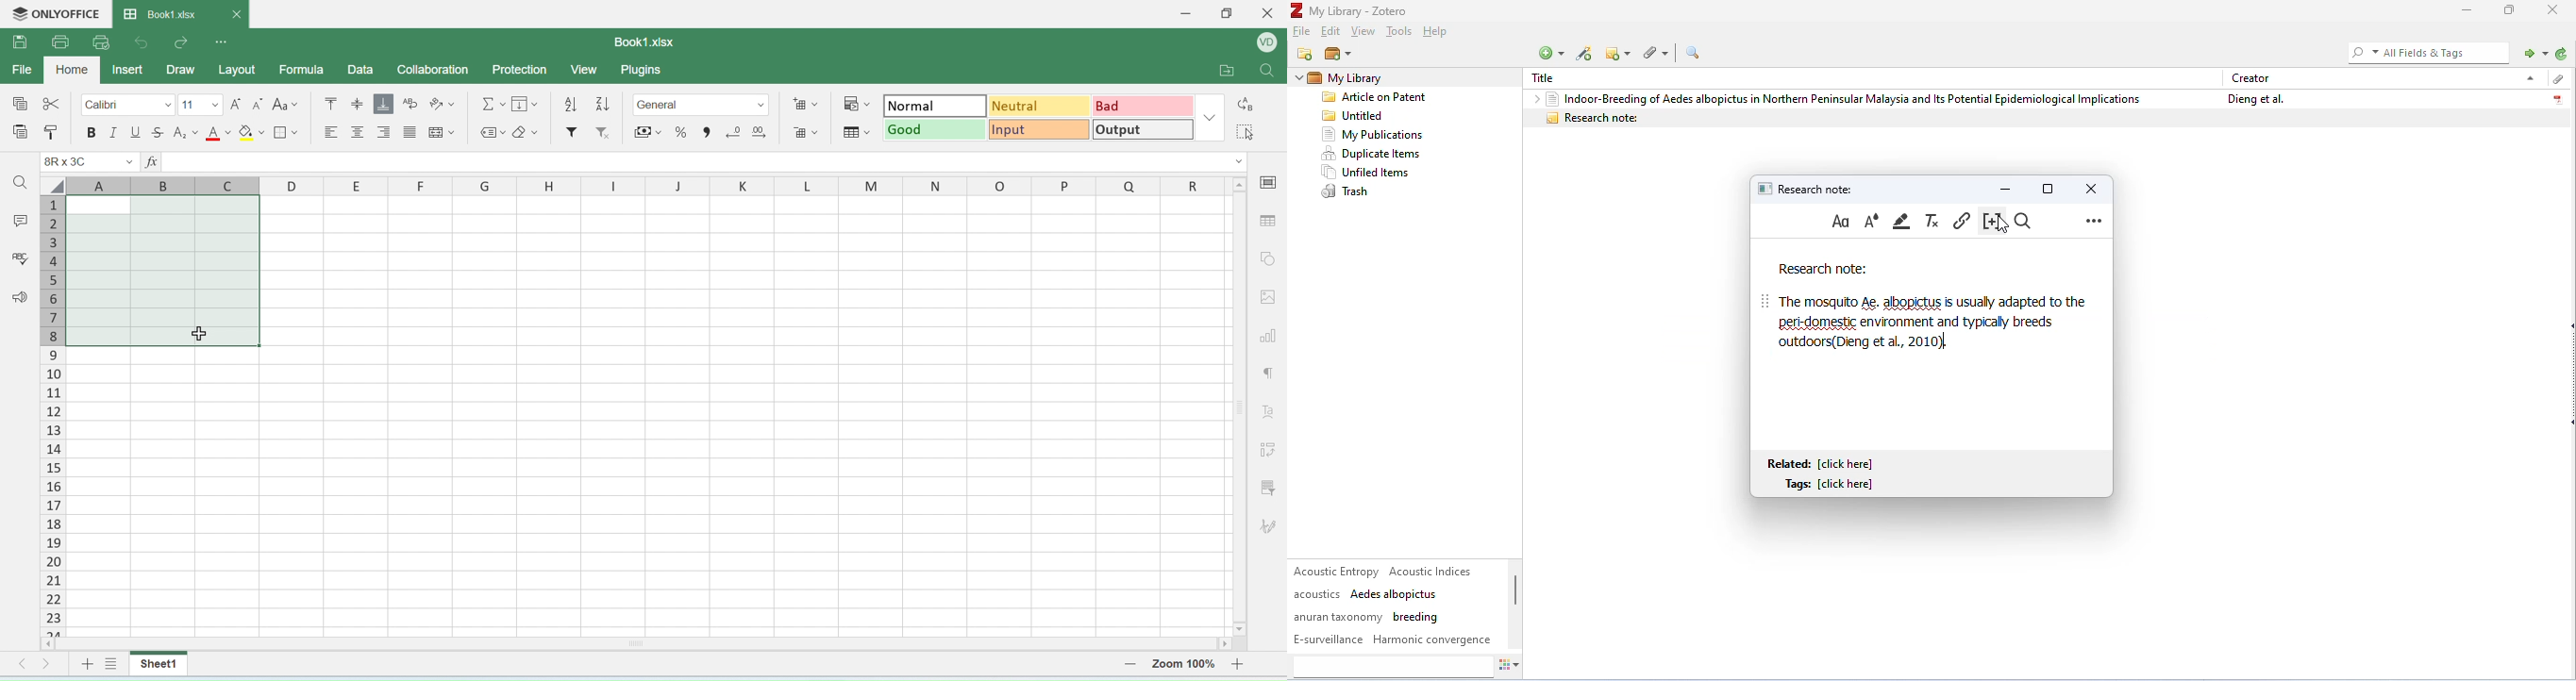  What do you see at coordinates (1372, 135) in the screenshot?
I see `my publication` at bounding box center [1372, 135].